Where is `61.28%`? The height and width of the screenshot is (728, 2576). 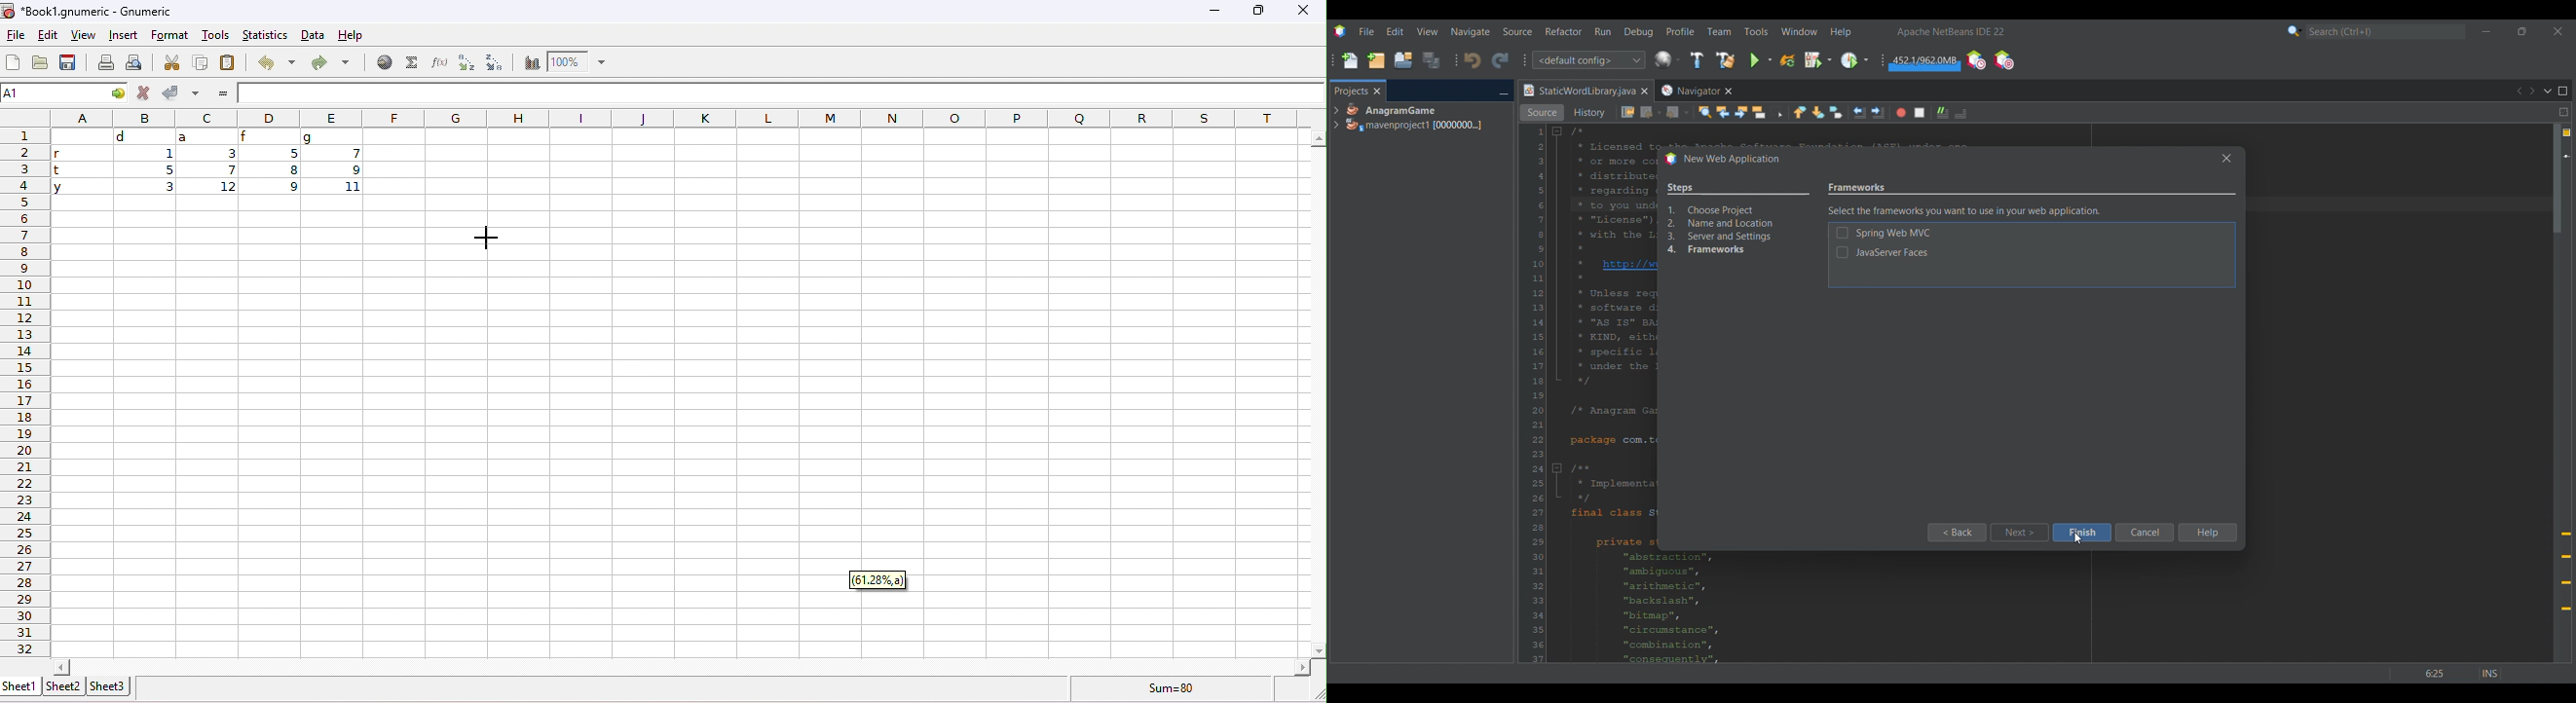
61.28% is located at coordinates (879, 581).